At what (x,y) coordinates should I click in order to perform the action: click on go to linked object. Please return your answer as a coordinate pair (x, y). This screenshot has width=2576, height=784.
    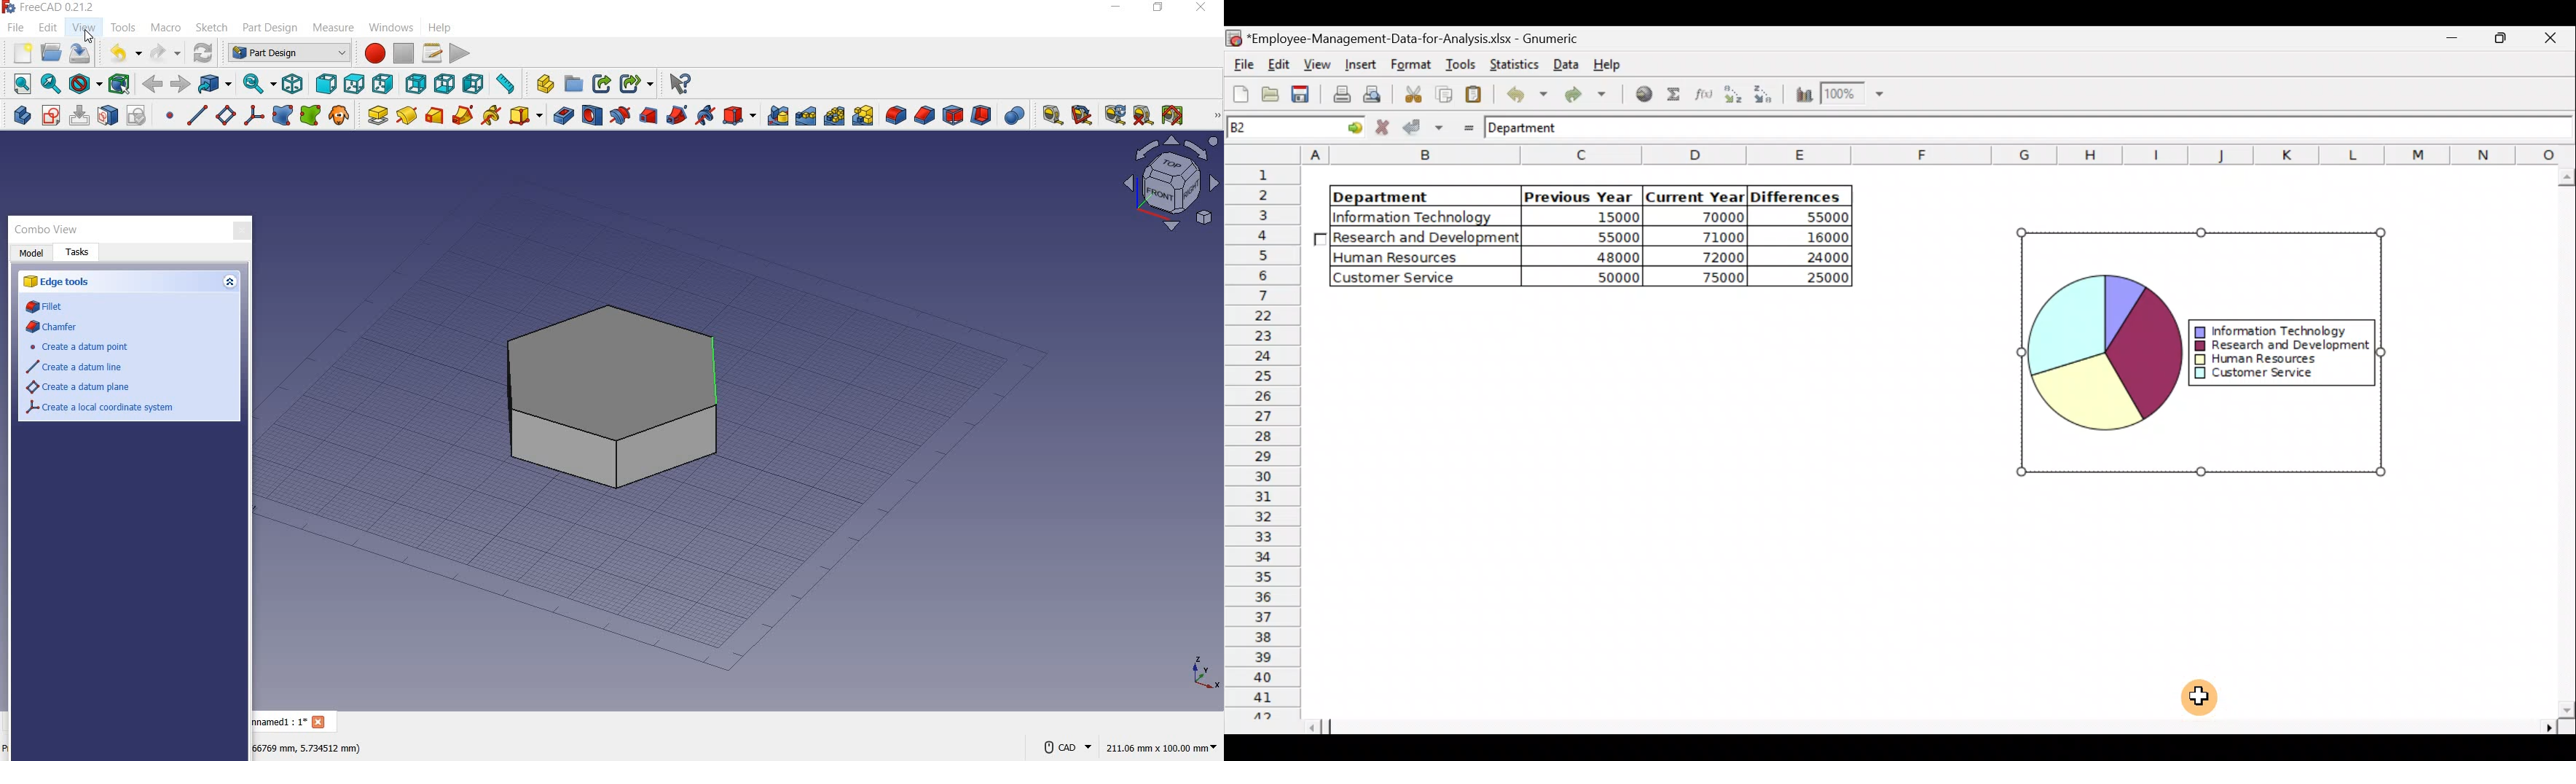
    Looking at the image, I should click on (216, 85).